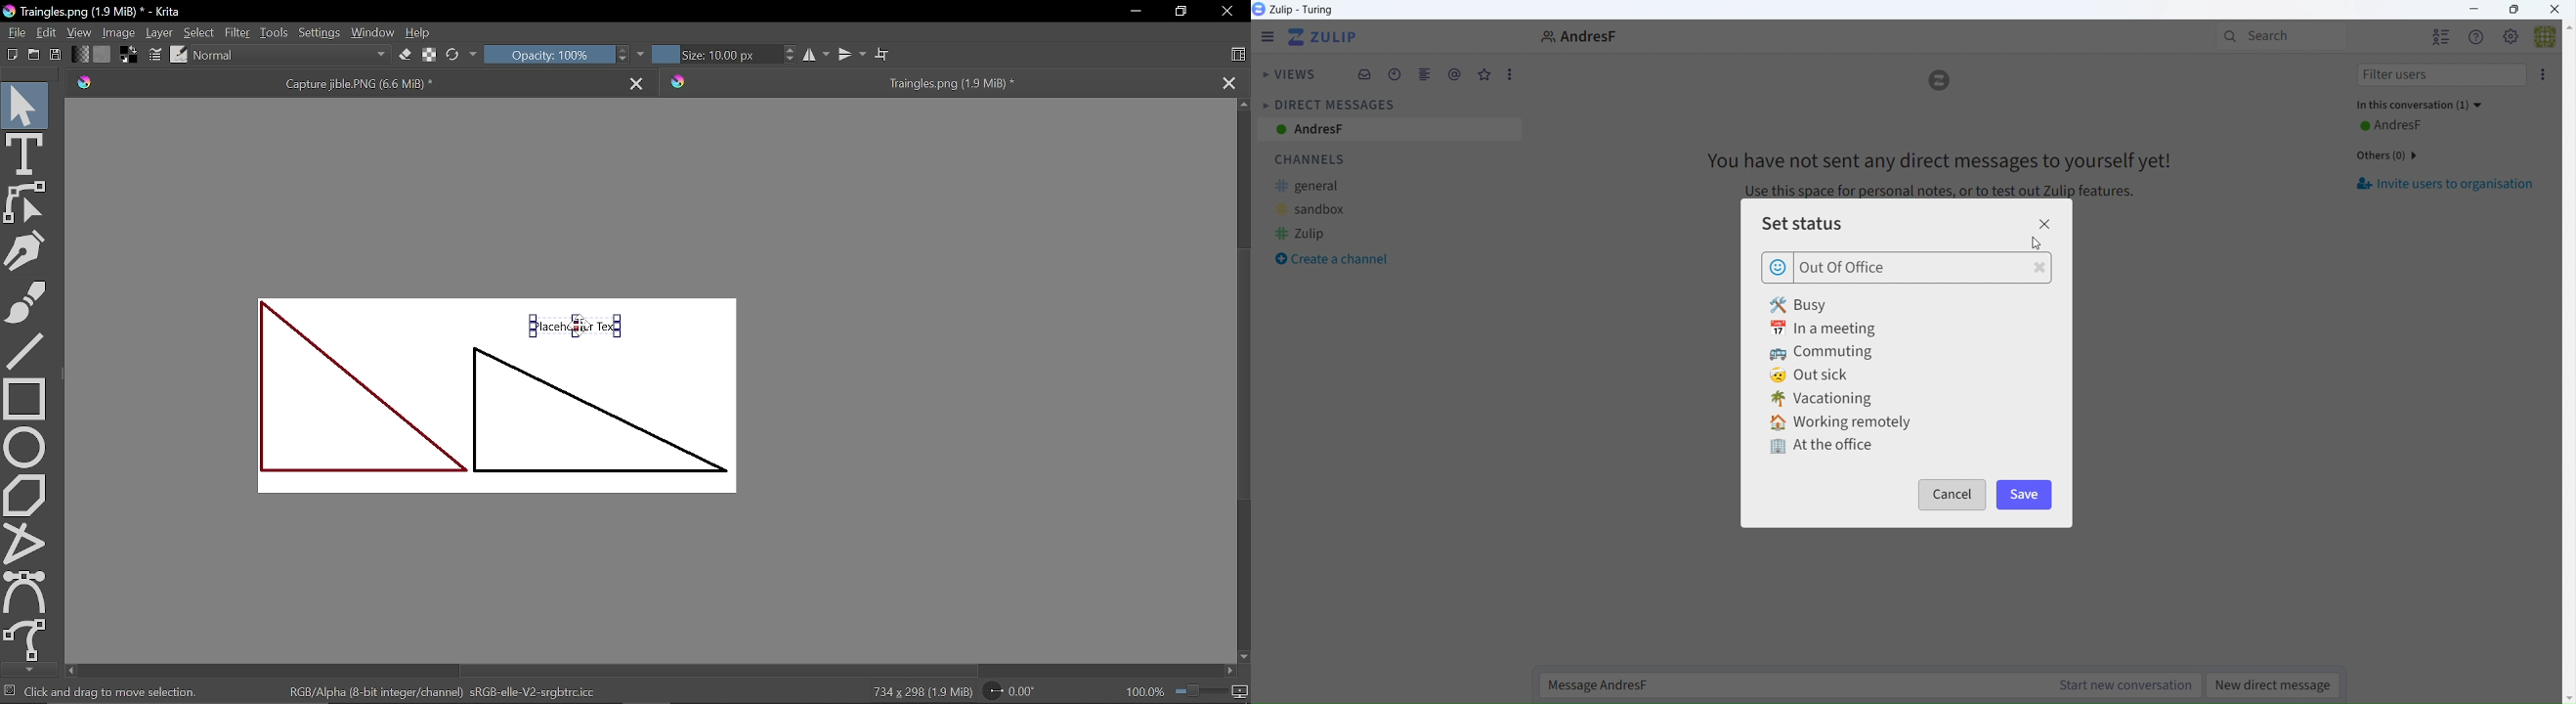 The image size is (2576, 728). I want to click on Message AndresF, so click(1872, 685).